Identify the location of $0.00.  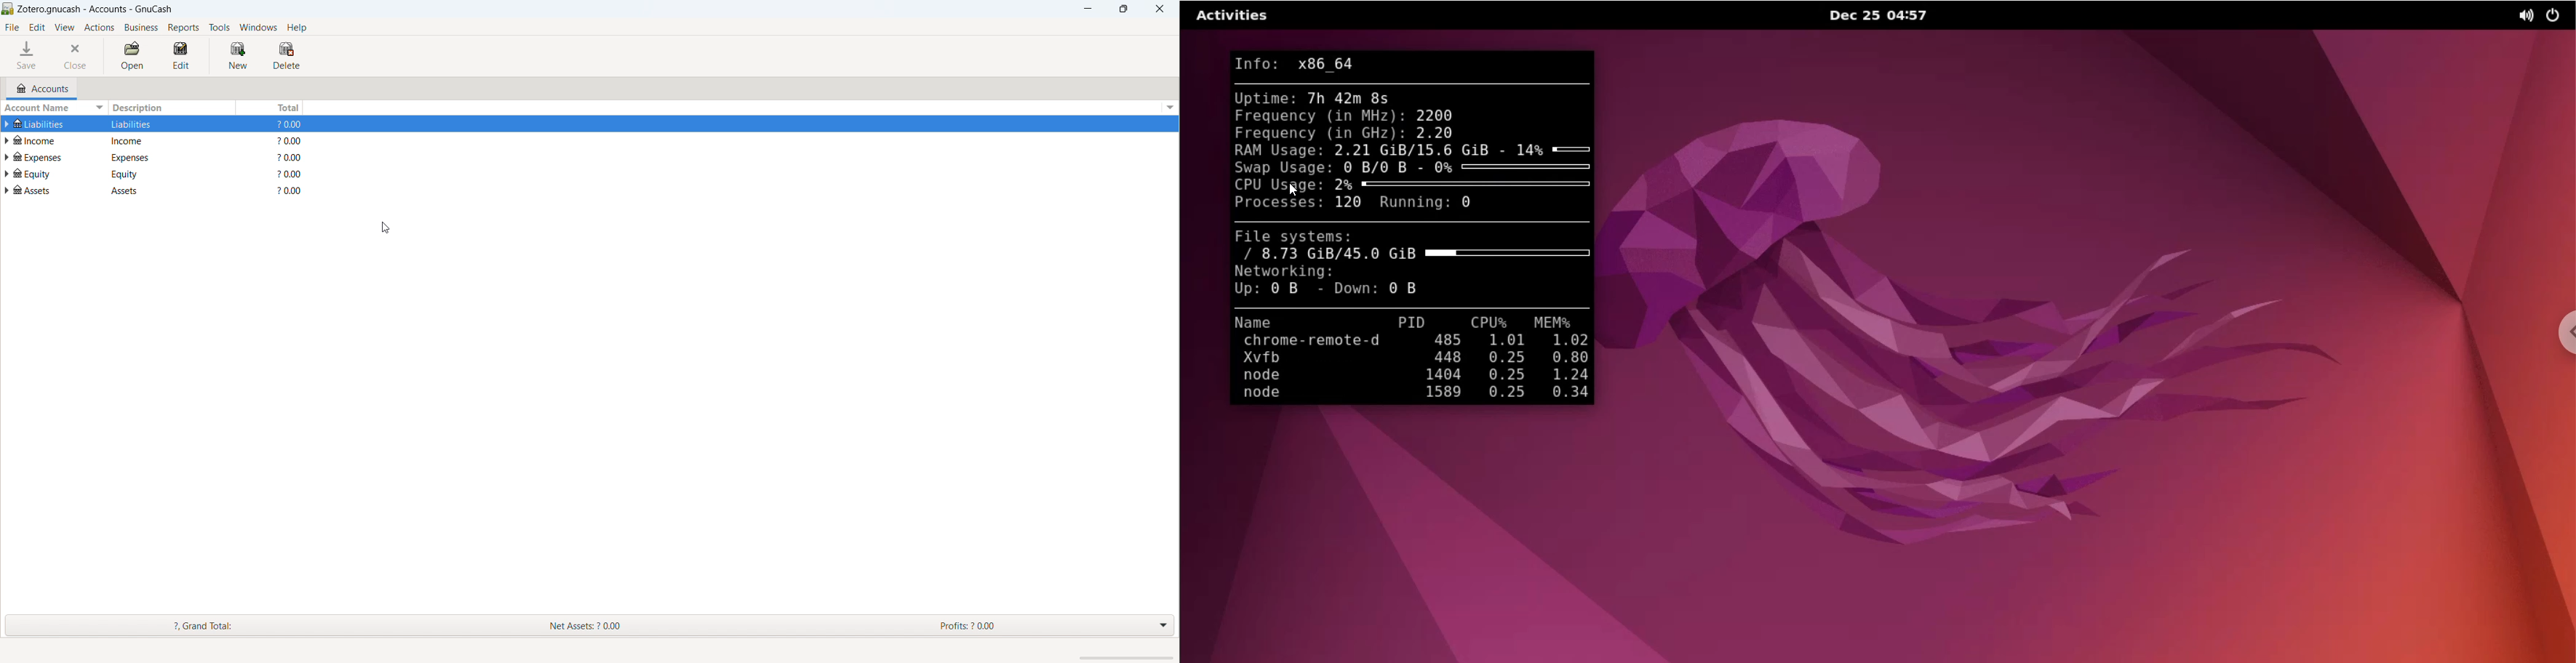
(291, 174).